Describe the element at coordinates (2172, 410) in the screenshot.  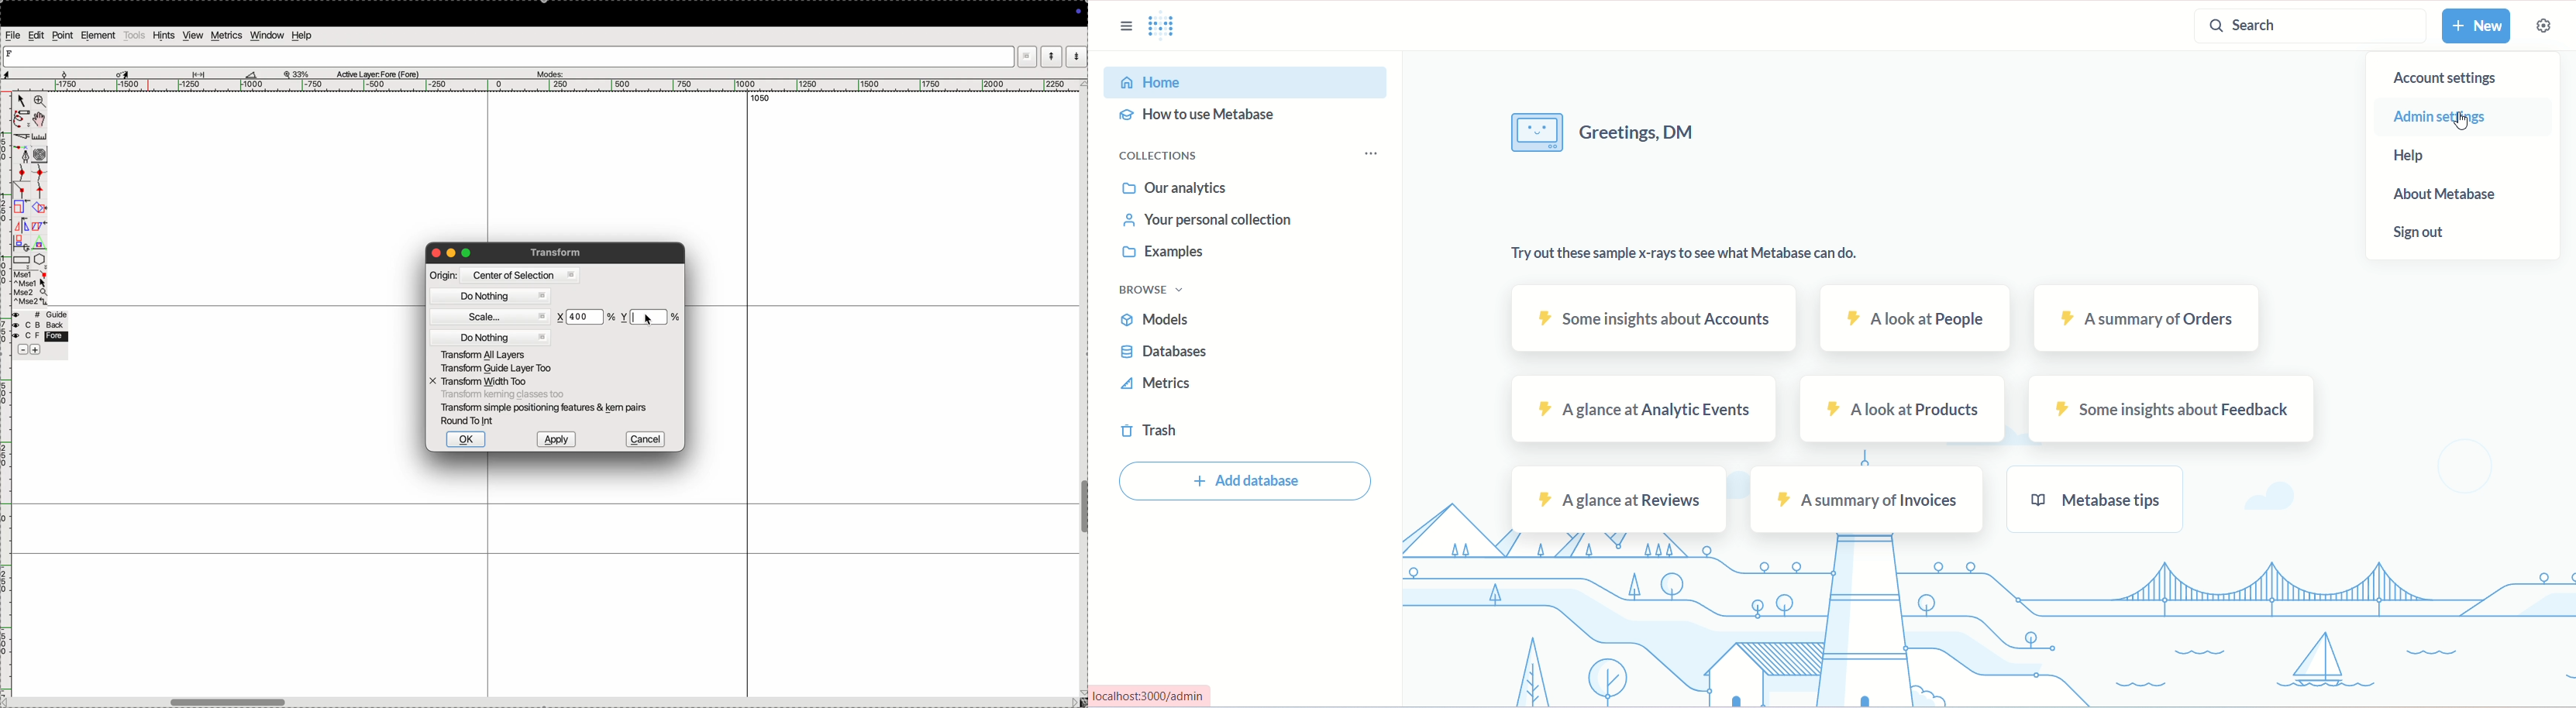
I see `feedback` at that location.